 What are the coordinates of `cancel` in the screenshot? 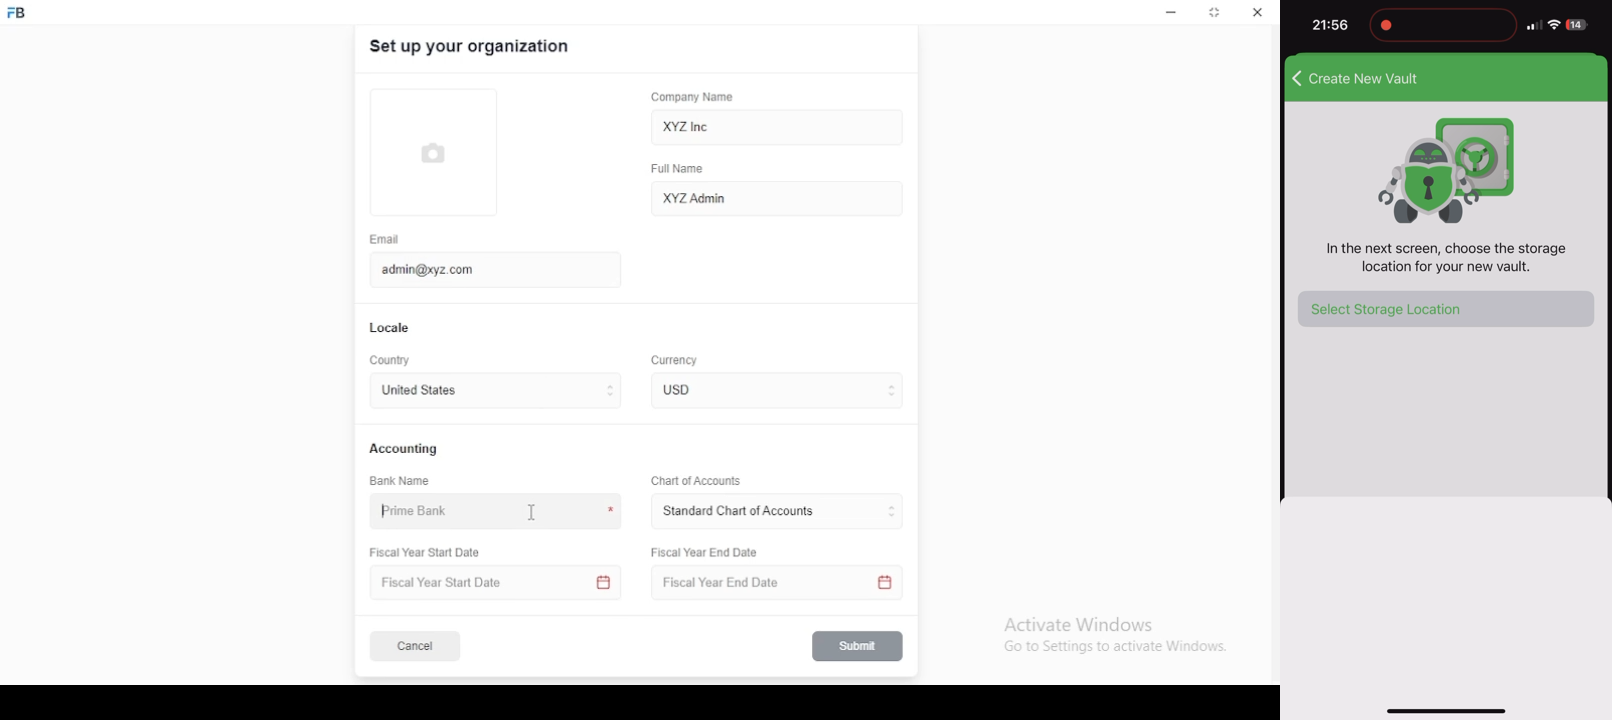 It's located at (415, 647).